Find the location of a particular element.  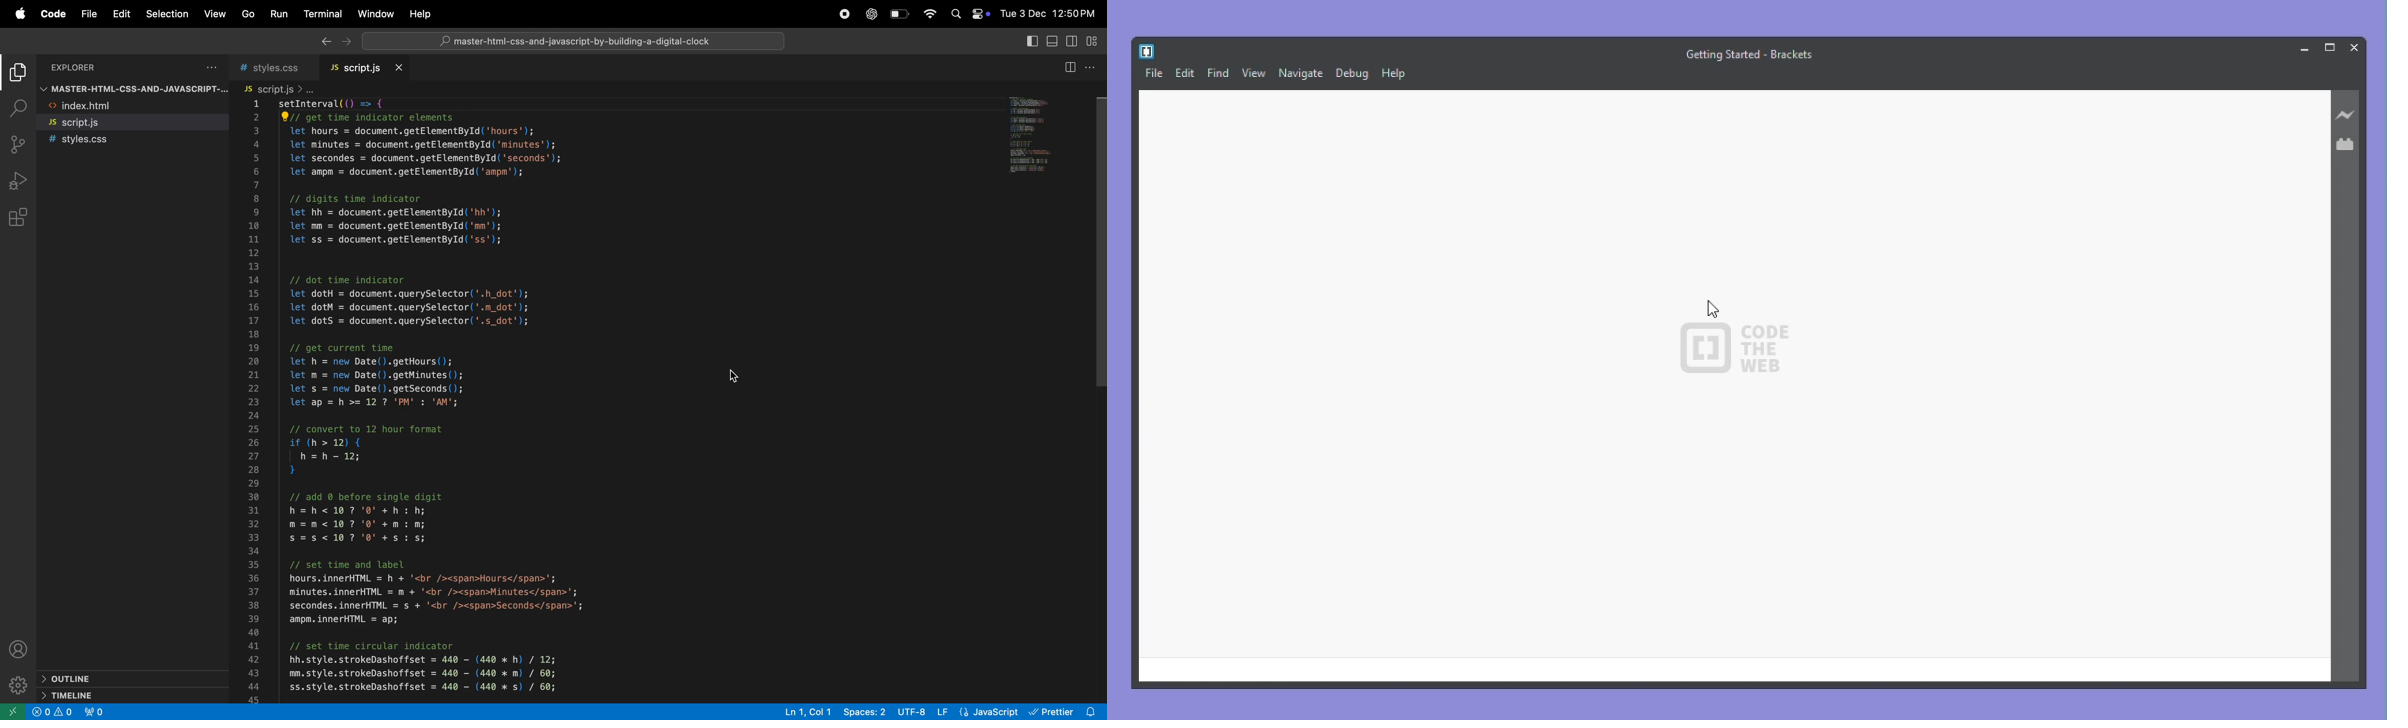

utf 8 is located at coordinates (914, 712).